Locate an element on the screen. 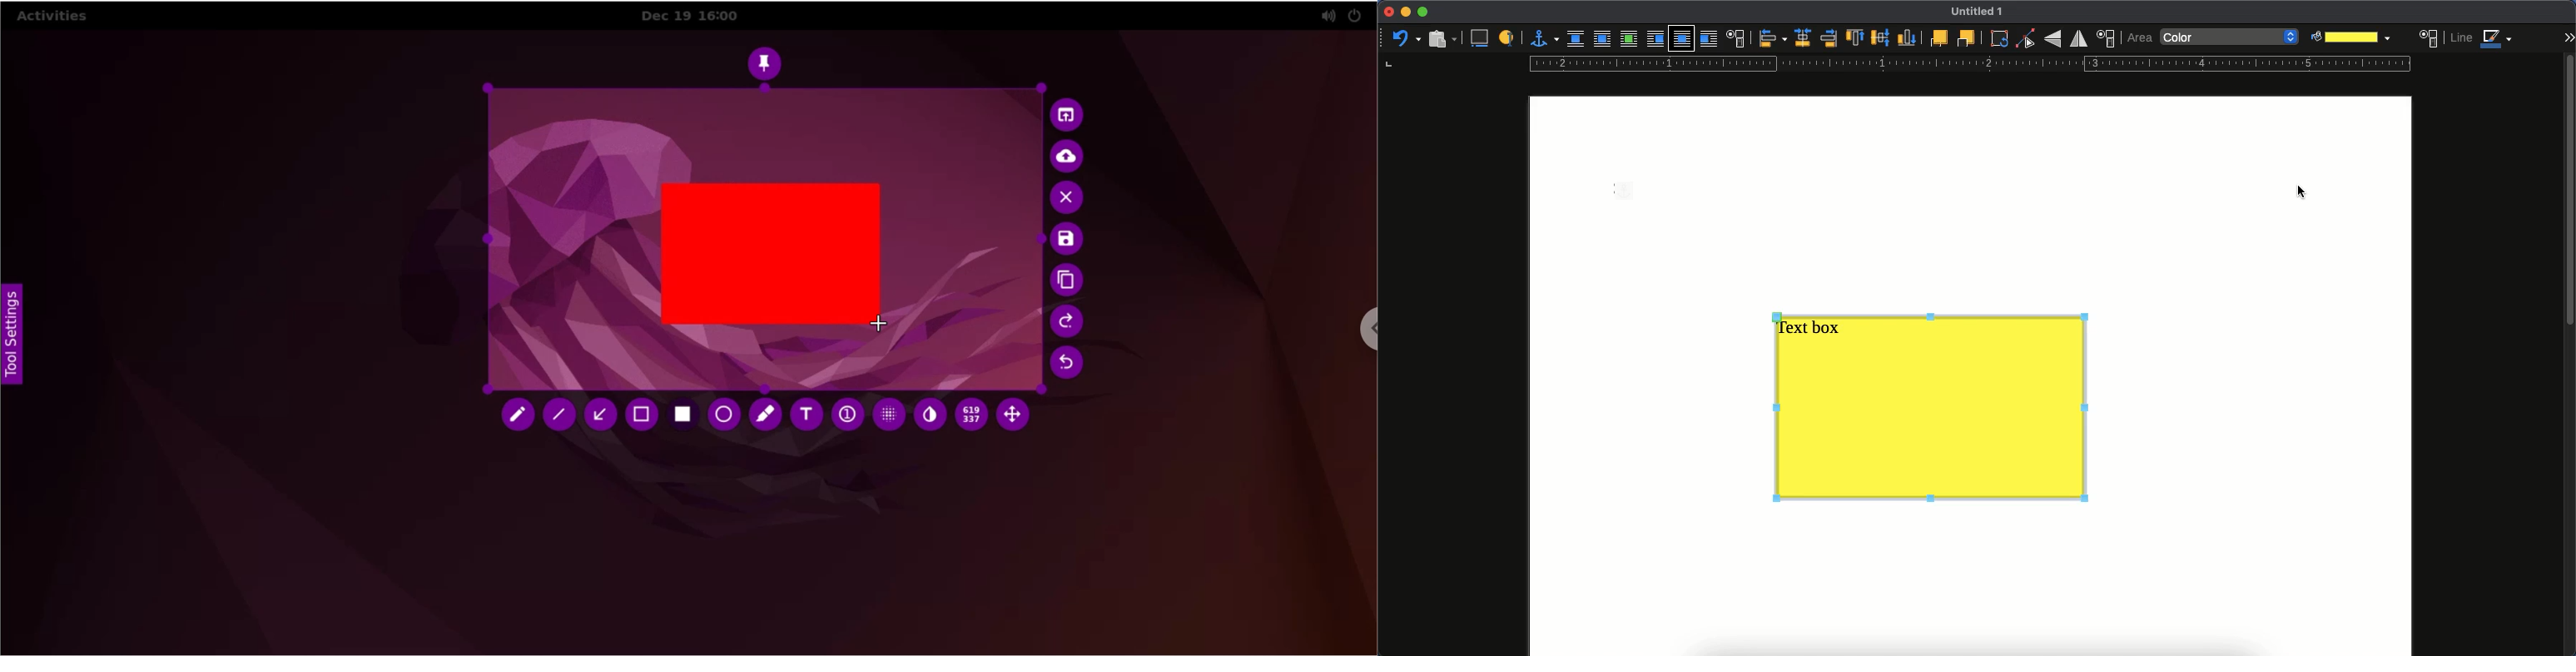  center is located at coordinates (1880, 37).